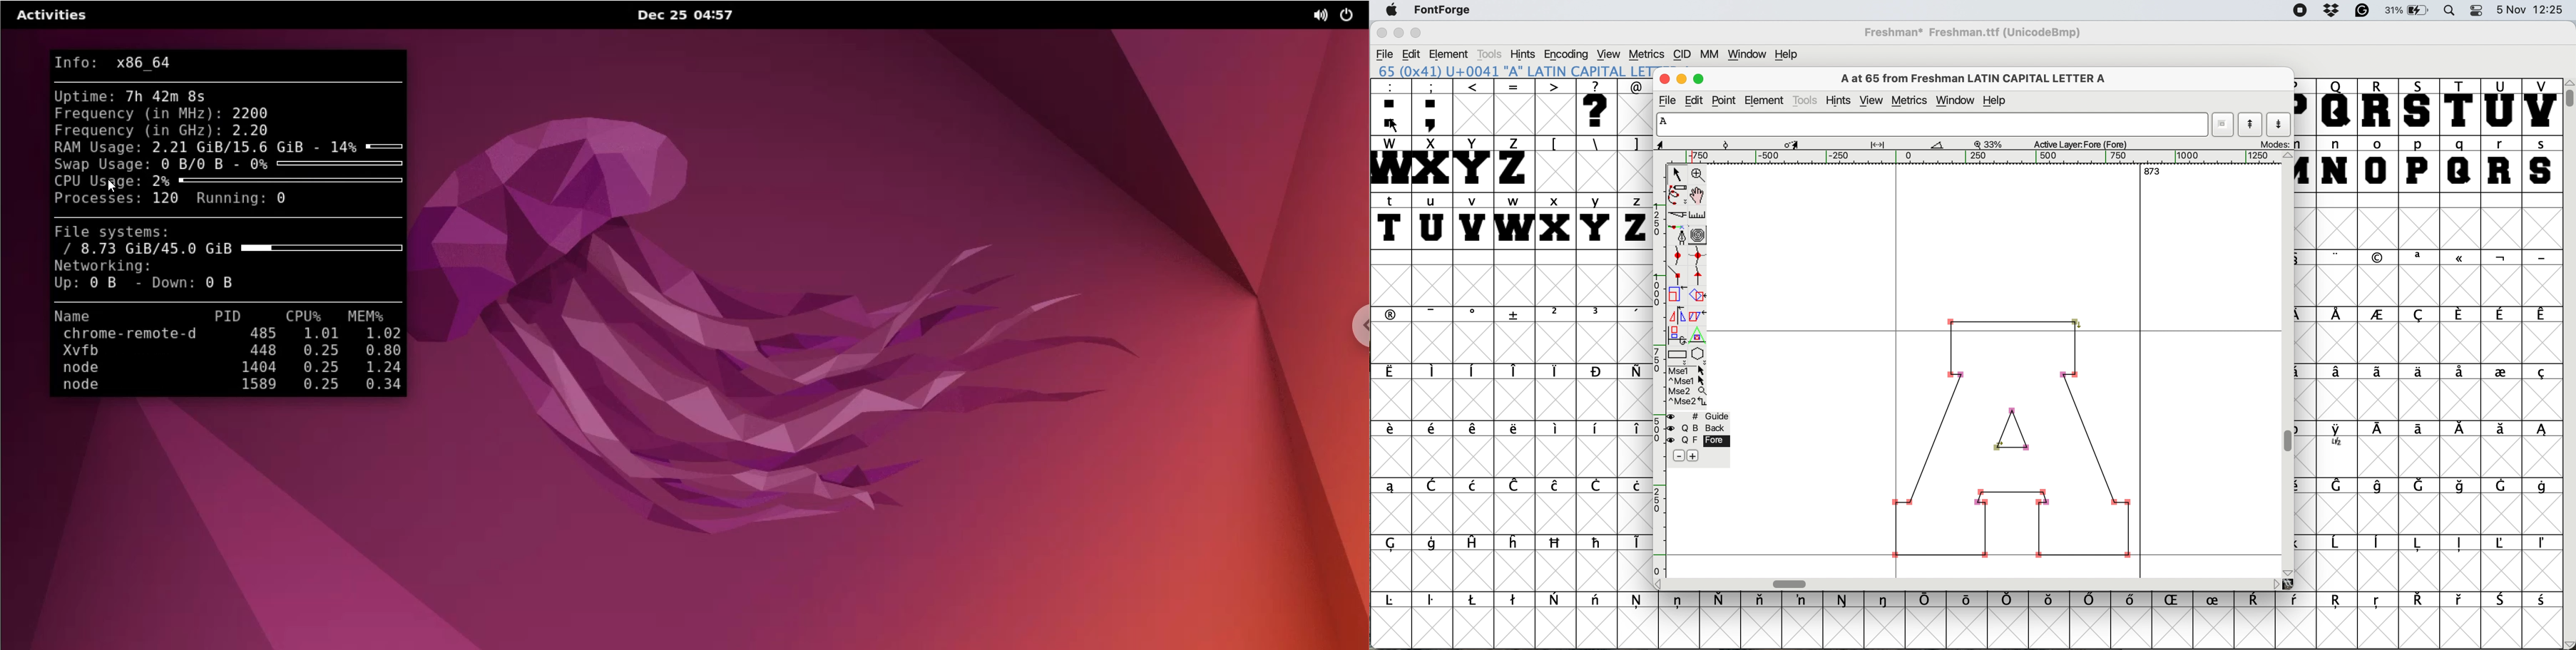 This screenshot has height=672, width=2576. I want to click on symbol, so click(1475, 430).